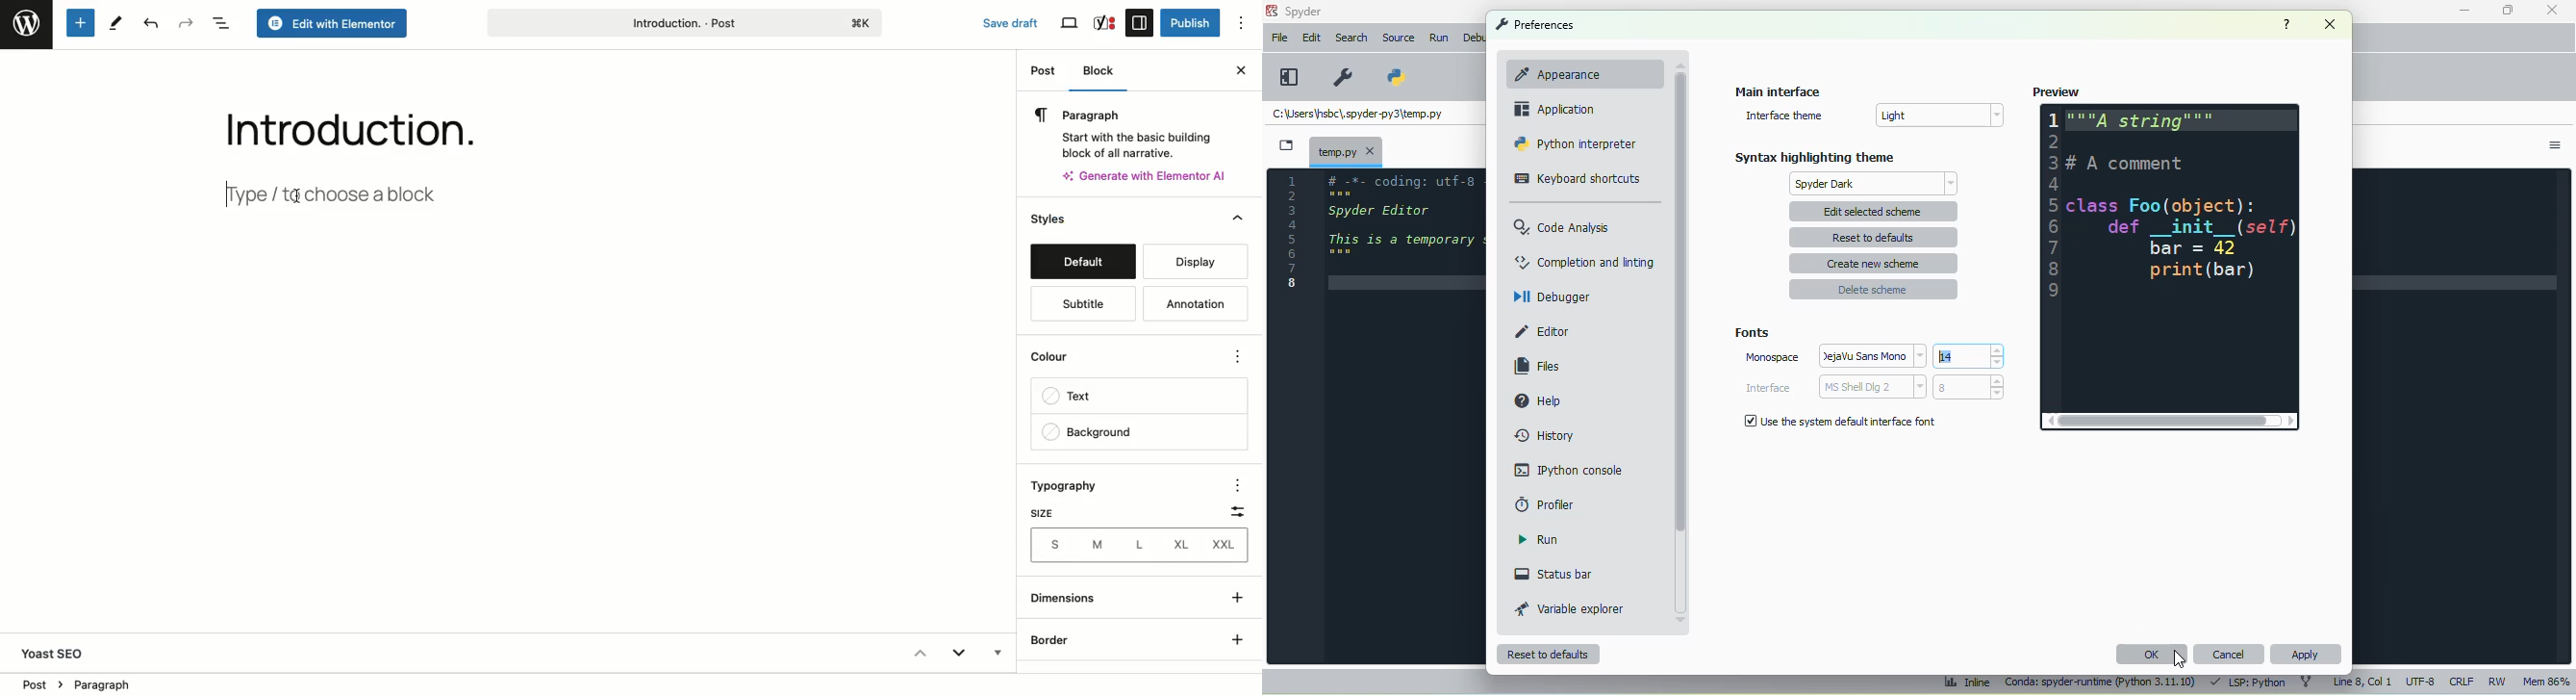 The image size is (2576, 700). Describe the element at coordinates (1072, 24) in the screenshot. I see `View` at that location.